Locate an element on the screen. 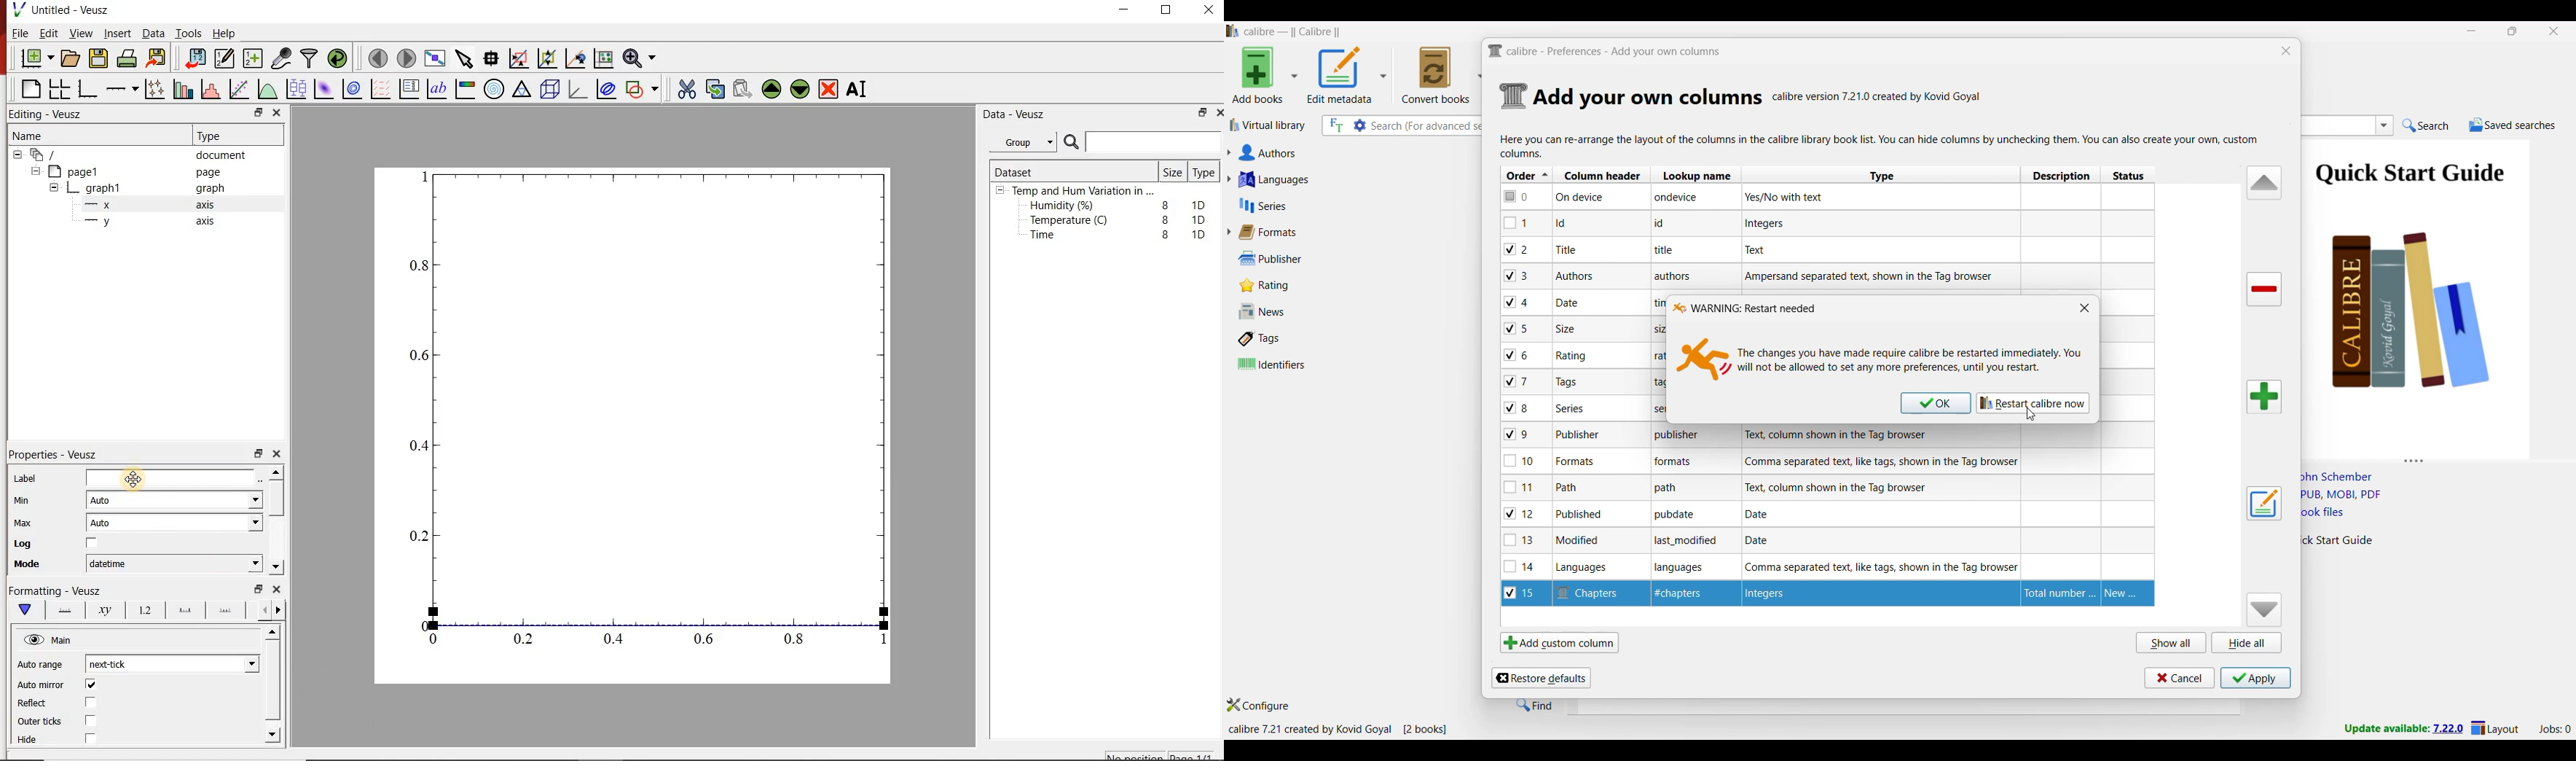 The image size is (2576, 784). 8 is located at coordinates (1163, 219).